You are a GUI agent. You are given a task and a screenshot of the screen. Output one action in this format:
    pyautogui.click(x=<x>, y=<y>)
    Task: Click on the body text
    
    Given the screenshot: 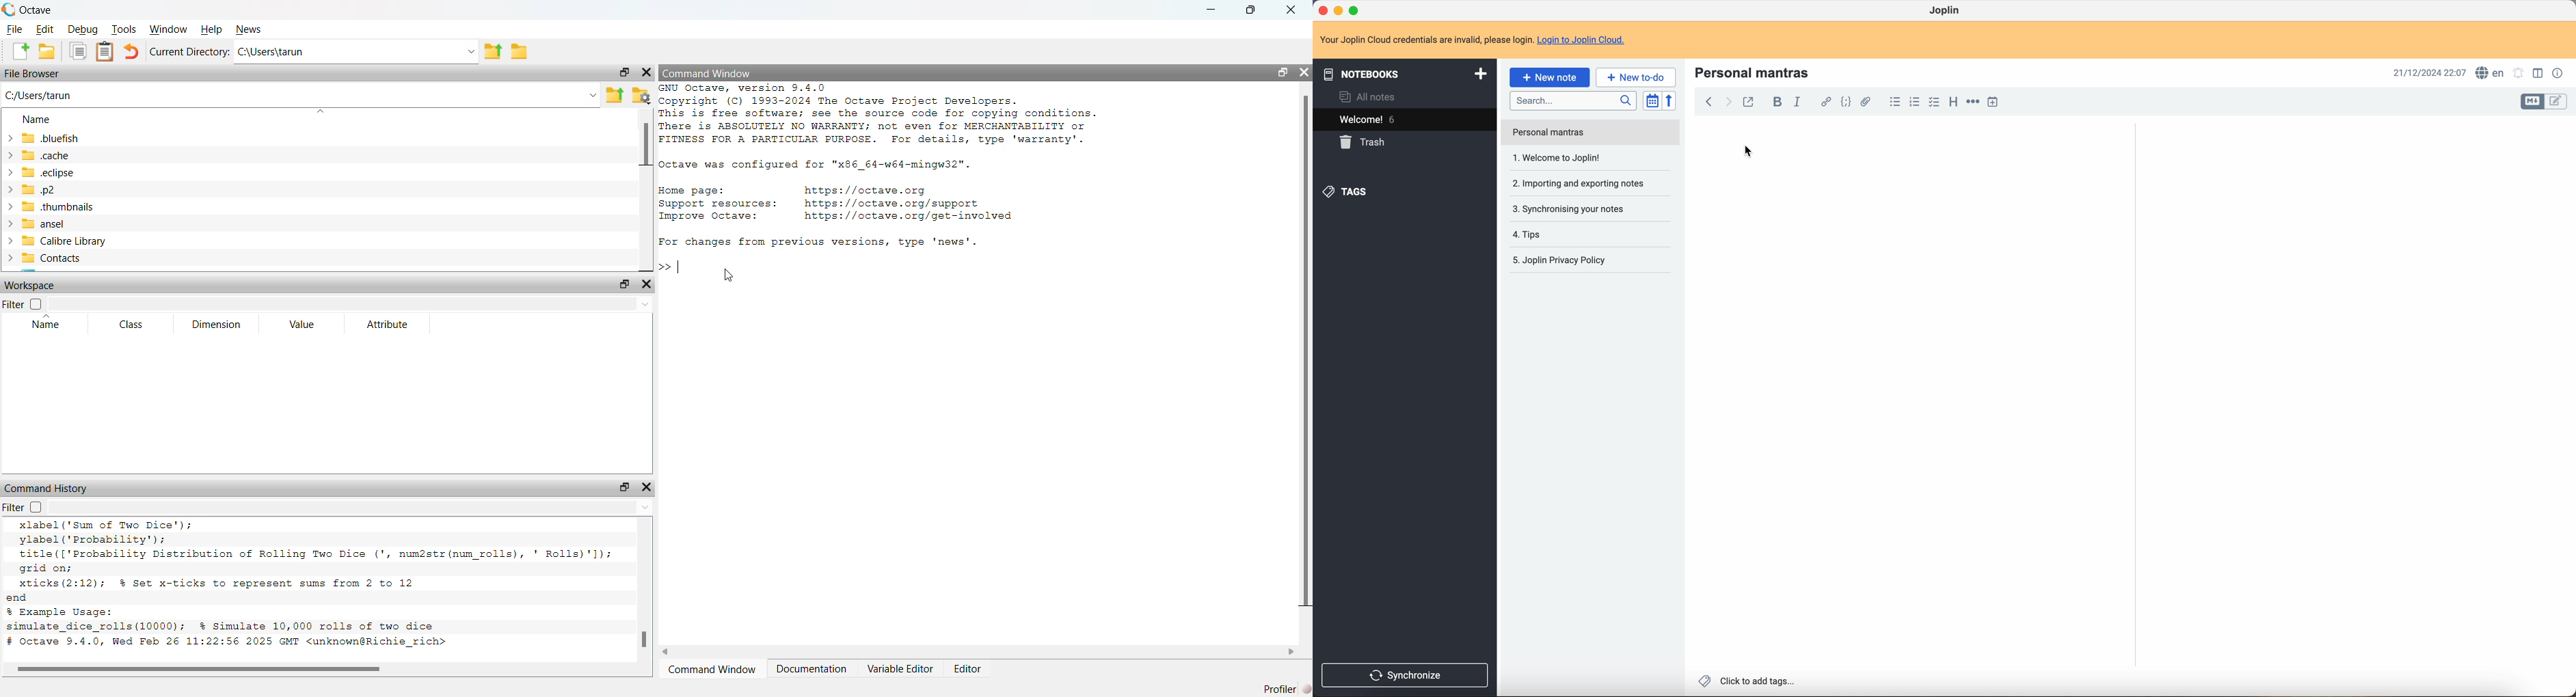 What is the action you would take?
    pyautogui.click(x=1905, y=396)
    